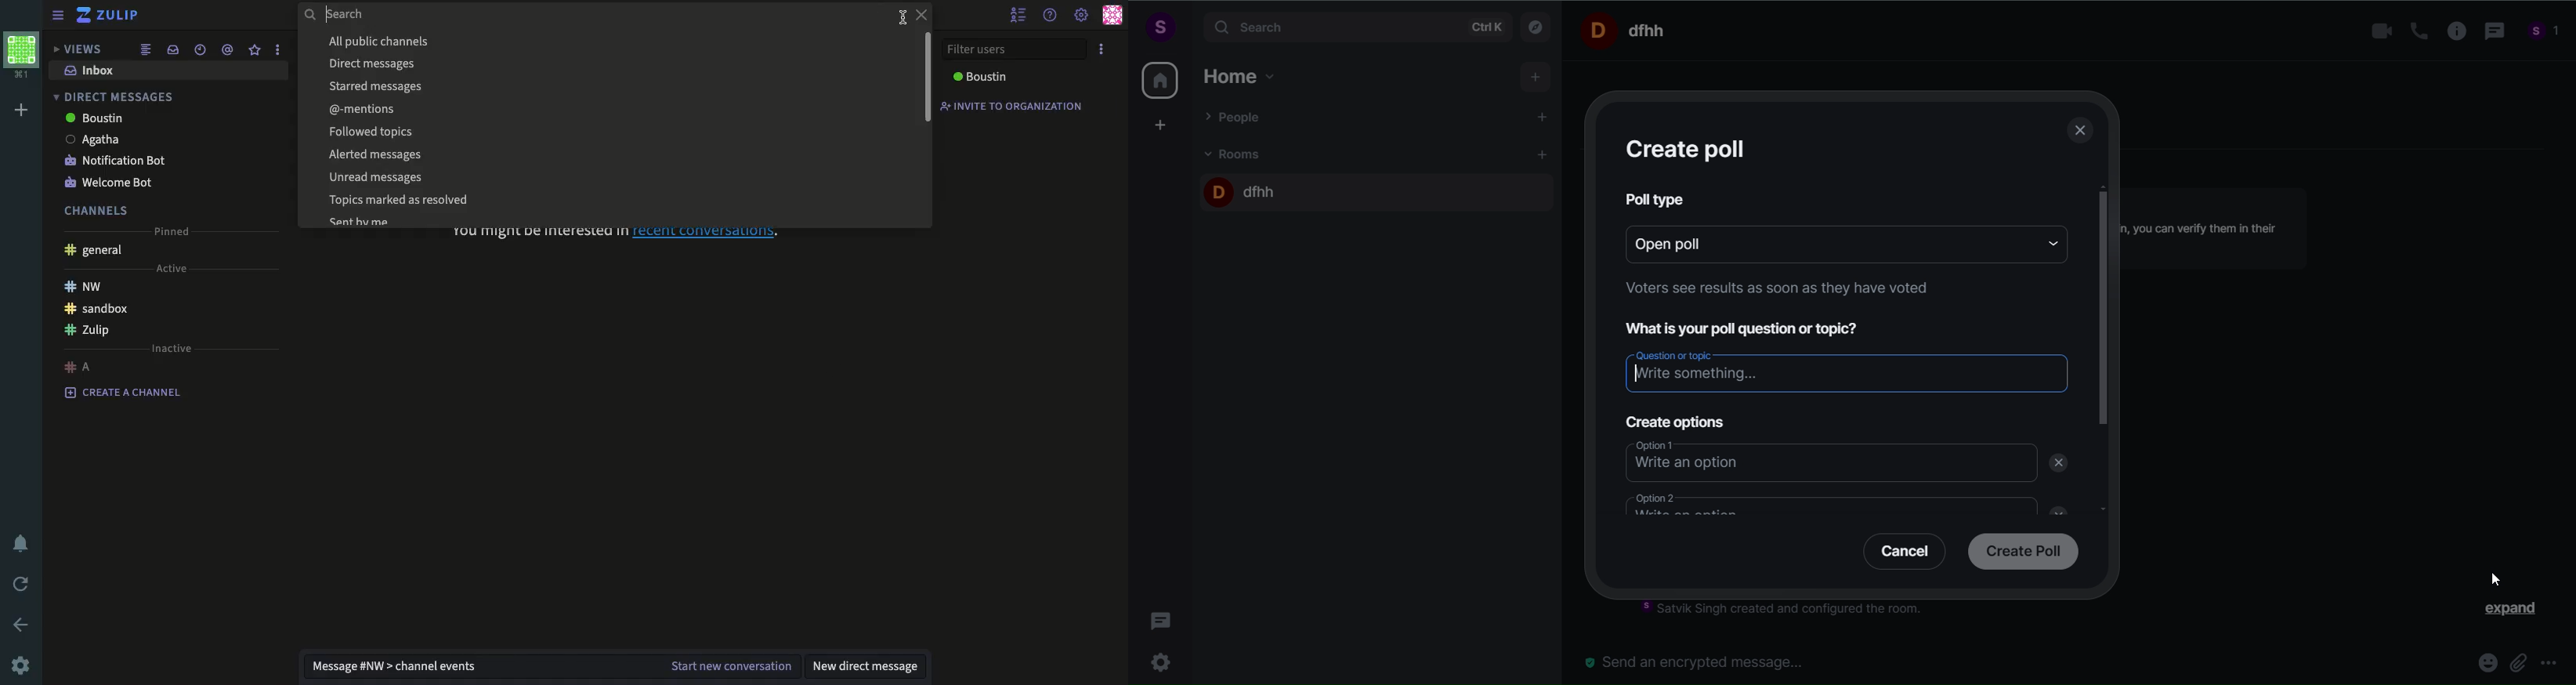 The width and height of the screenshot is (2576, 700). What do you see at coordinates (20, 54) in the screenshot?
I see `workspace profile` at bounding box center [20, 54].